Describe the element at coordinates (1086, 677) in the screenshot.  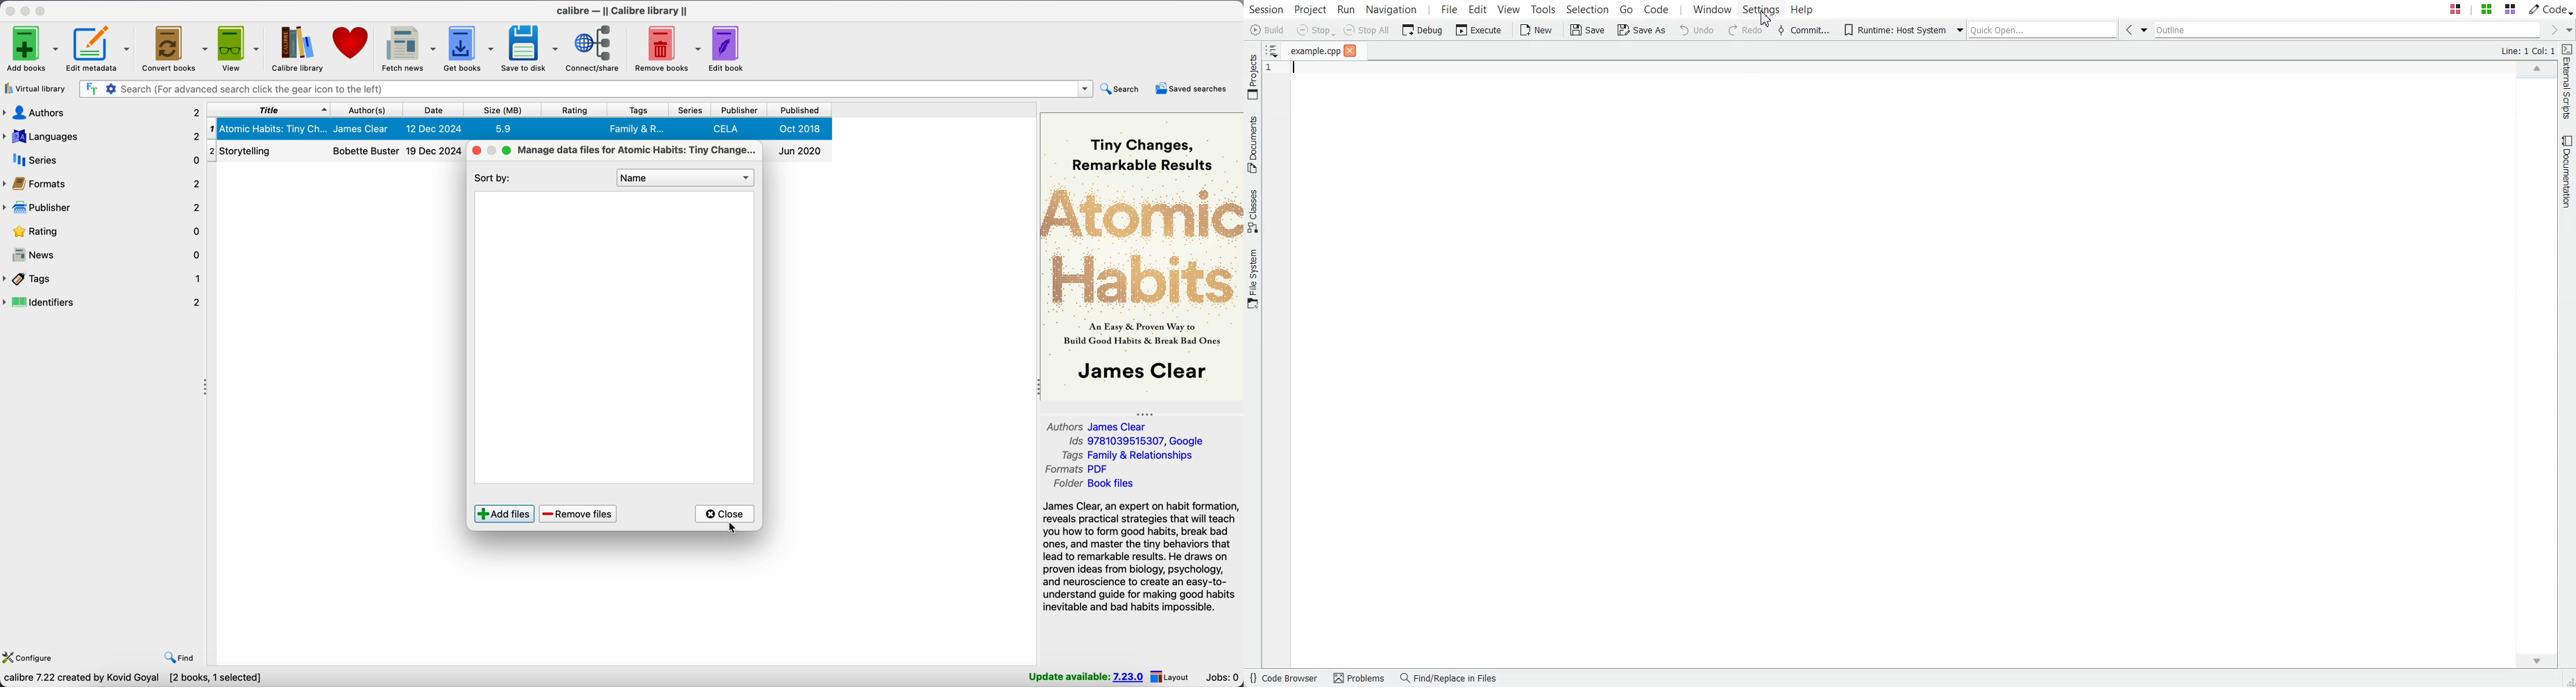
I see `update available: 7.23.0` at that location.